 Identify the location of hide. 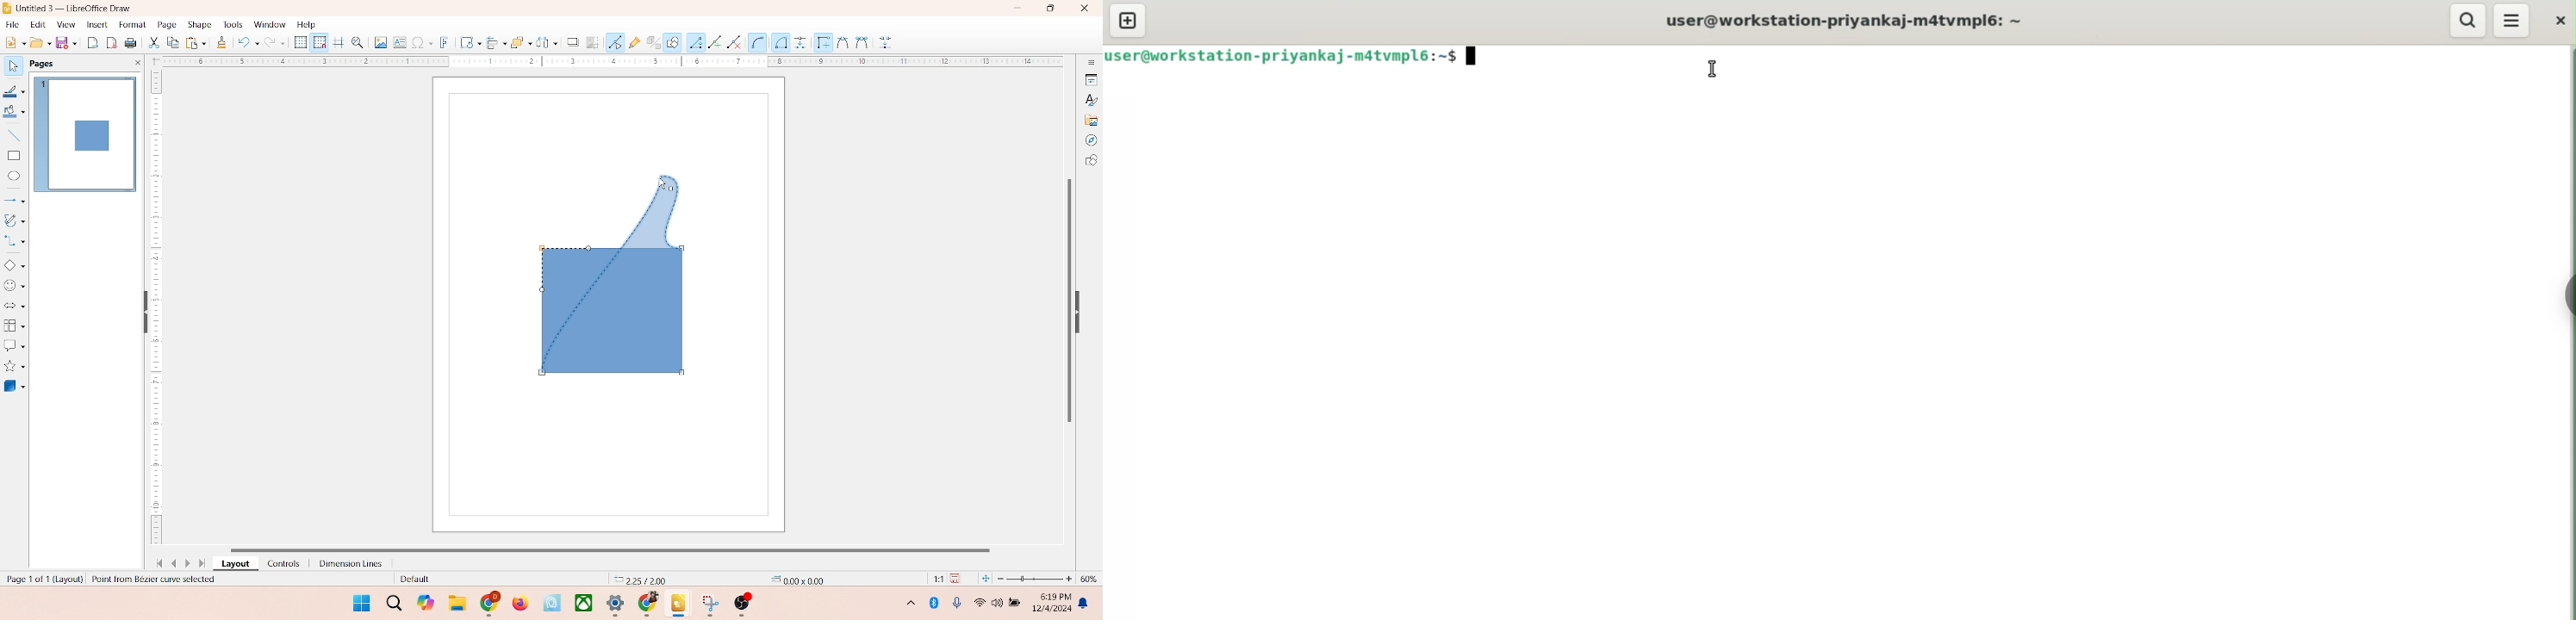
(1082, 309).